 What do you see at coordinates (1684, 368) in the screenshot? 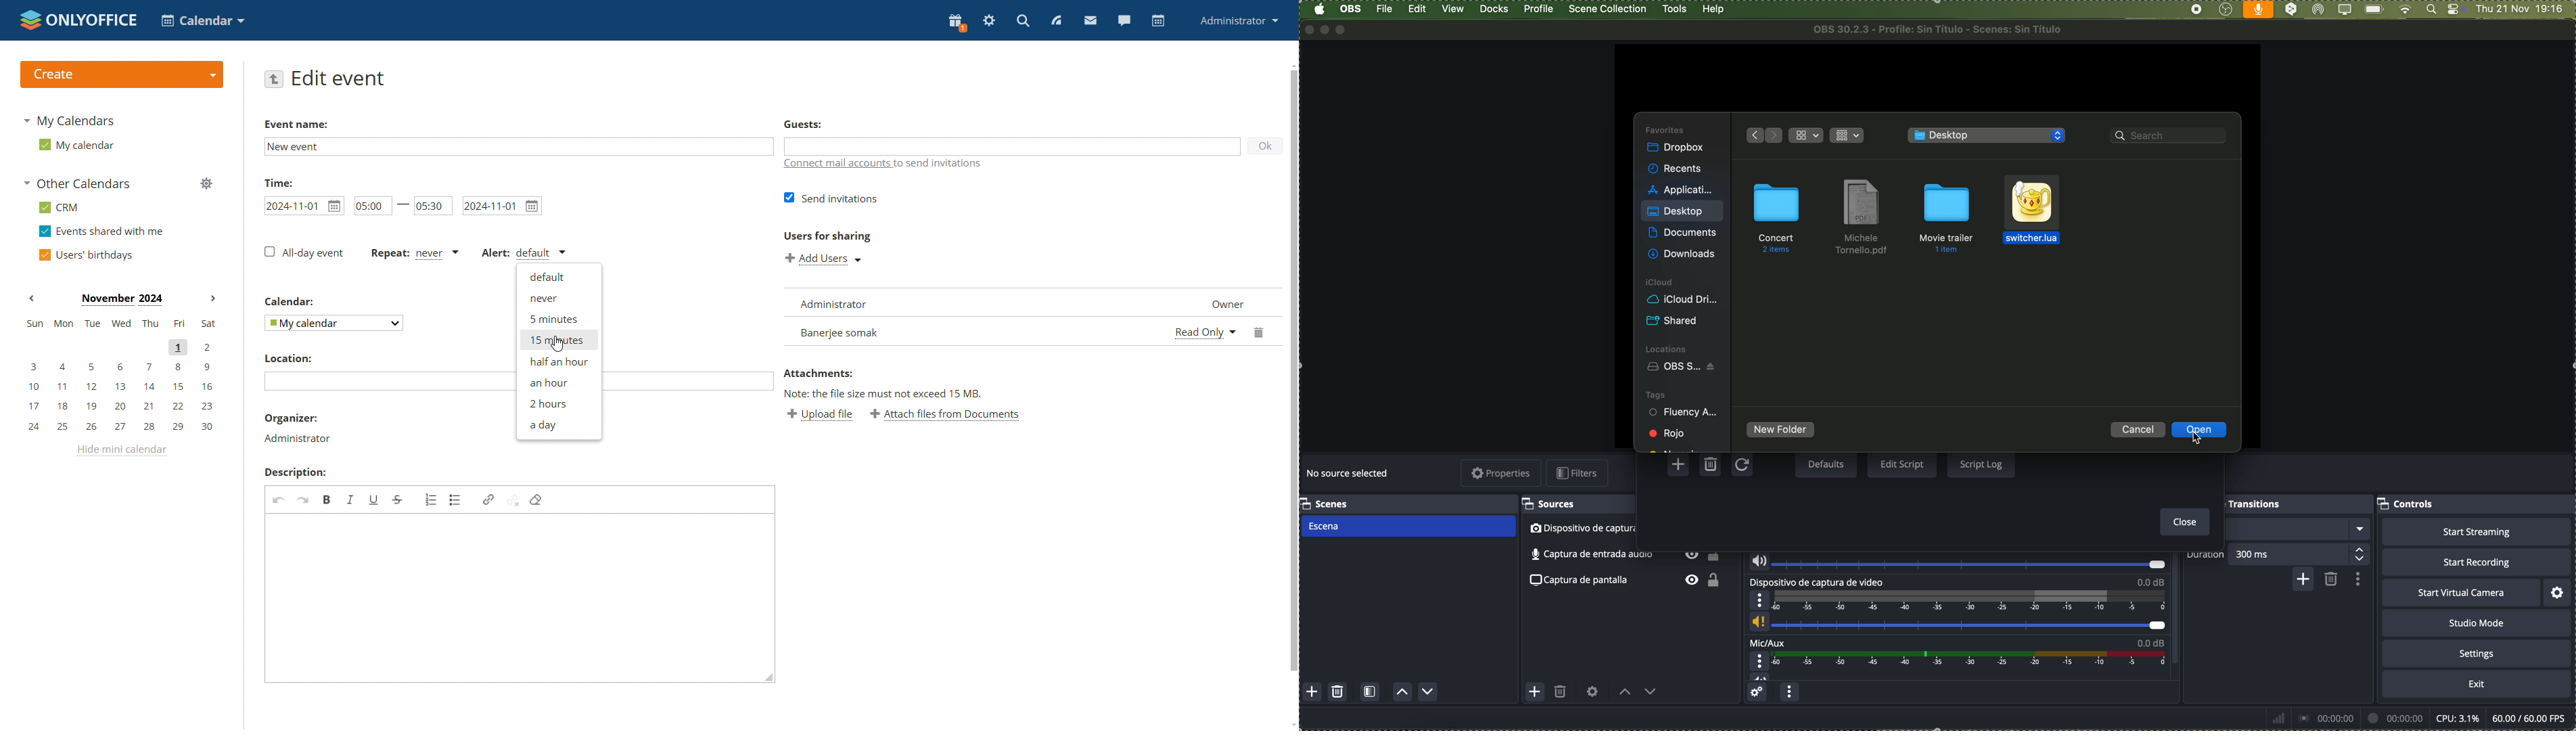
I see `OBS Studio` at bounding box center [1684, 368].